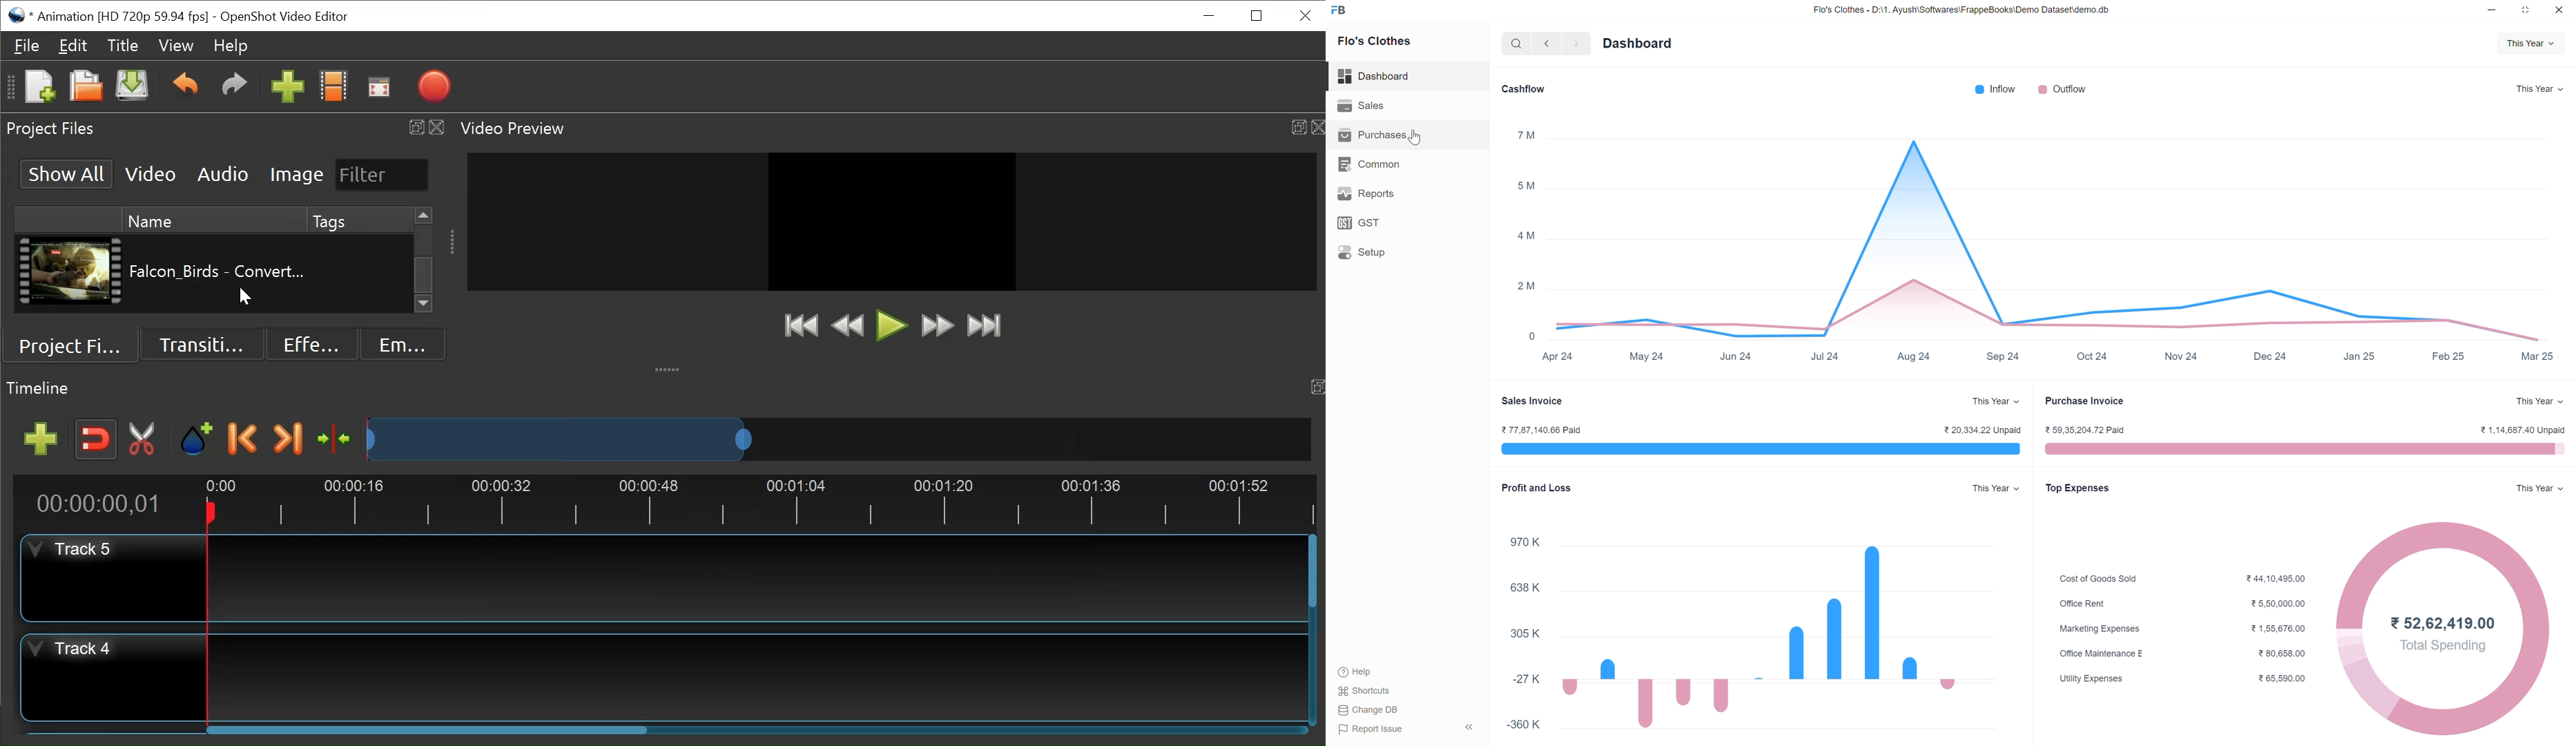  What do you see at coordinates (2180, 360) in the screenshot?
I see `nov 24` at bounding box center [2180, 360].